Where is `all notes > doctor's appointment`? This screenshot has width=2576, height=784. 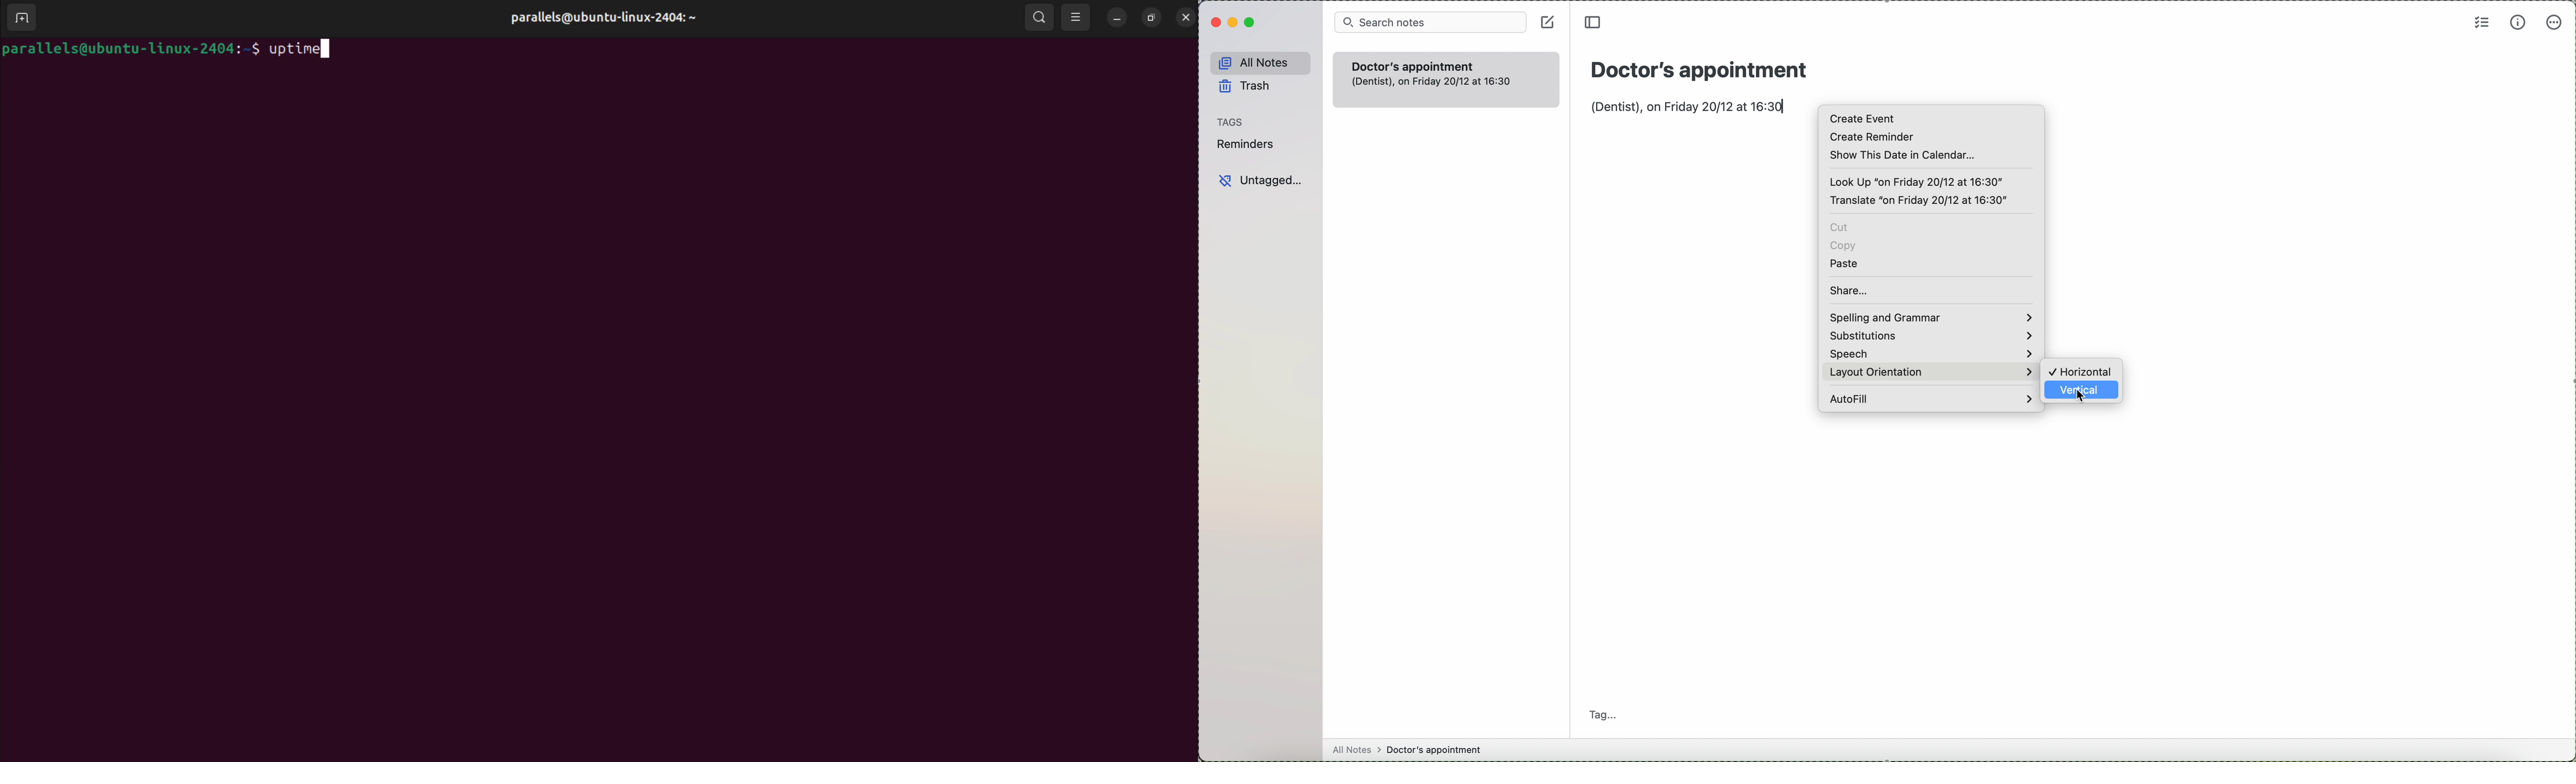
all notes > doctor's appointment is located at coordinates (1407, 748).